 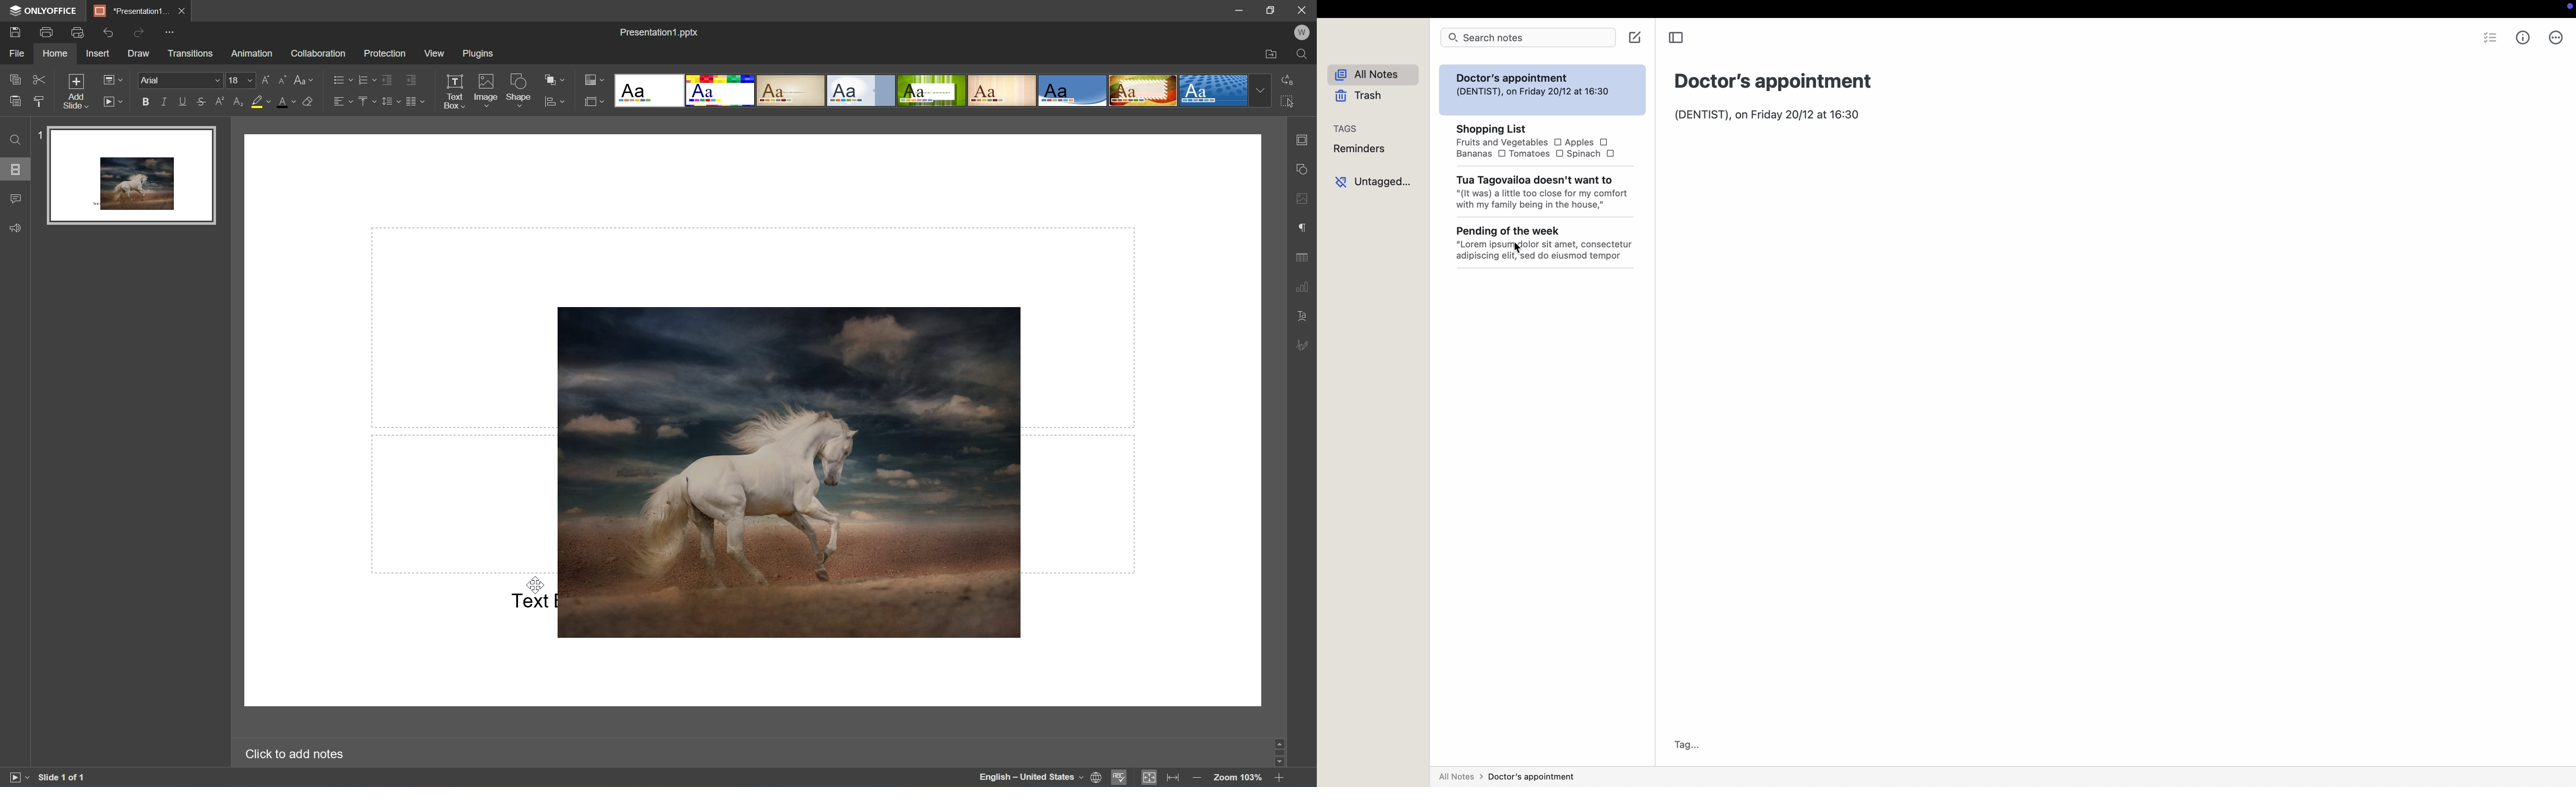 I want to click on Change case, so click(x=306, y=79).